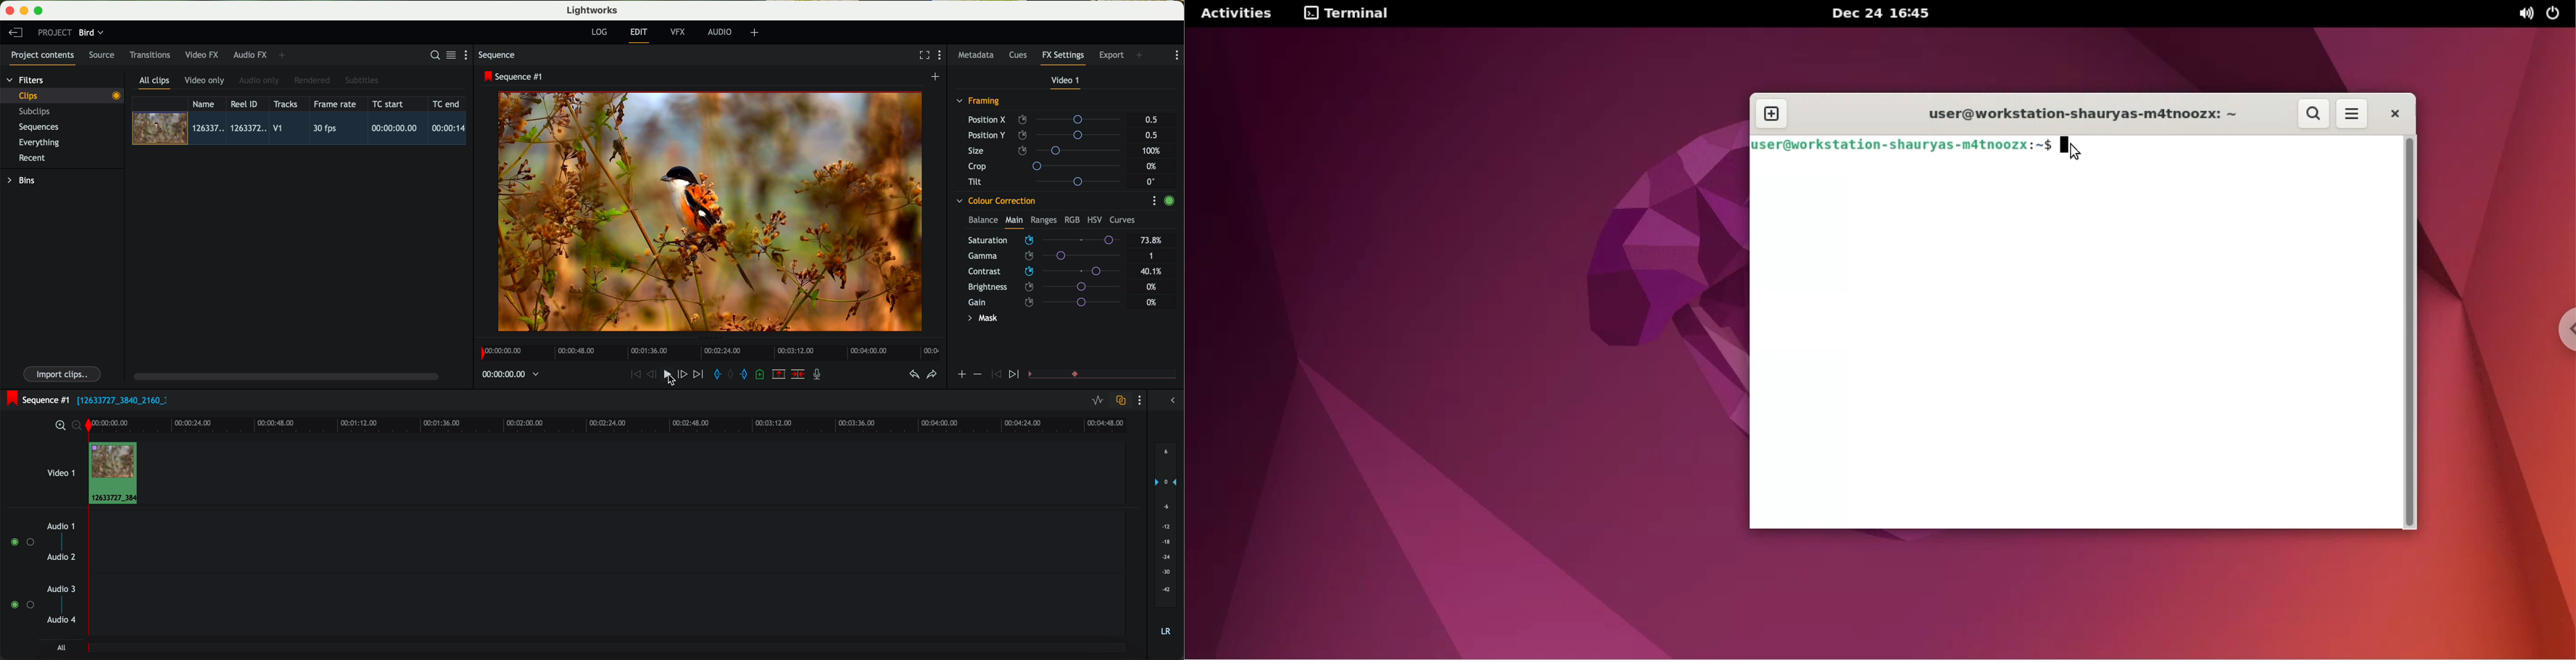 The image size is (2576, 672). What do you see at coordinates (707, 350) in the screenshot?
I see `timeline` at bounding box center [707, 350].